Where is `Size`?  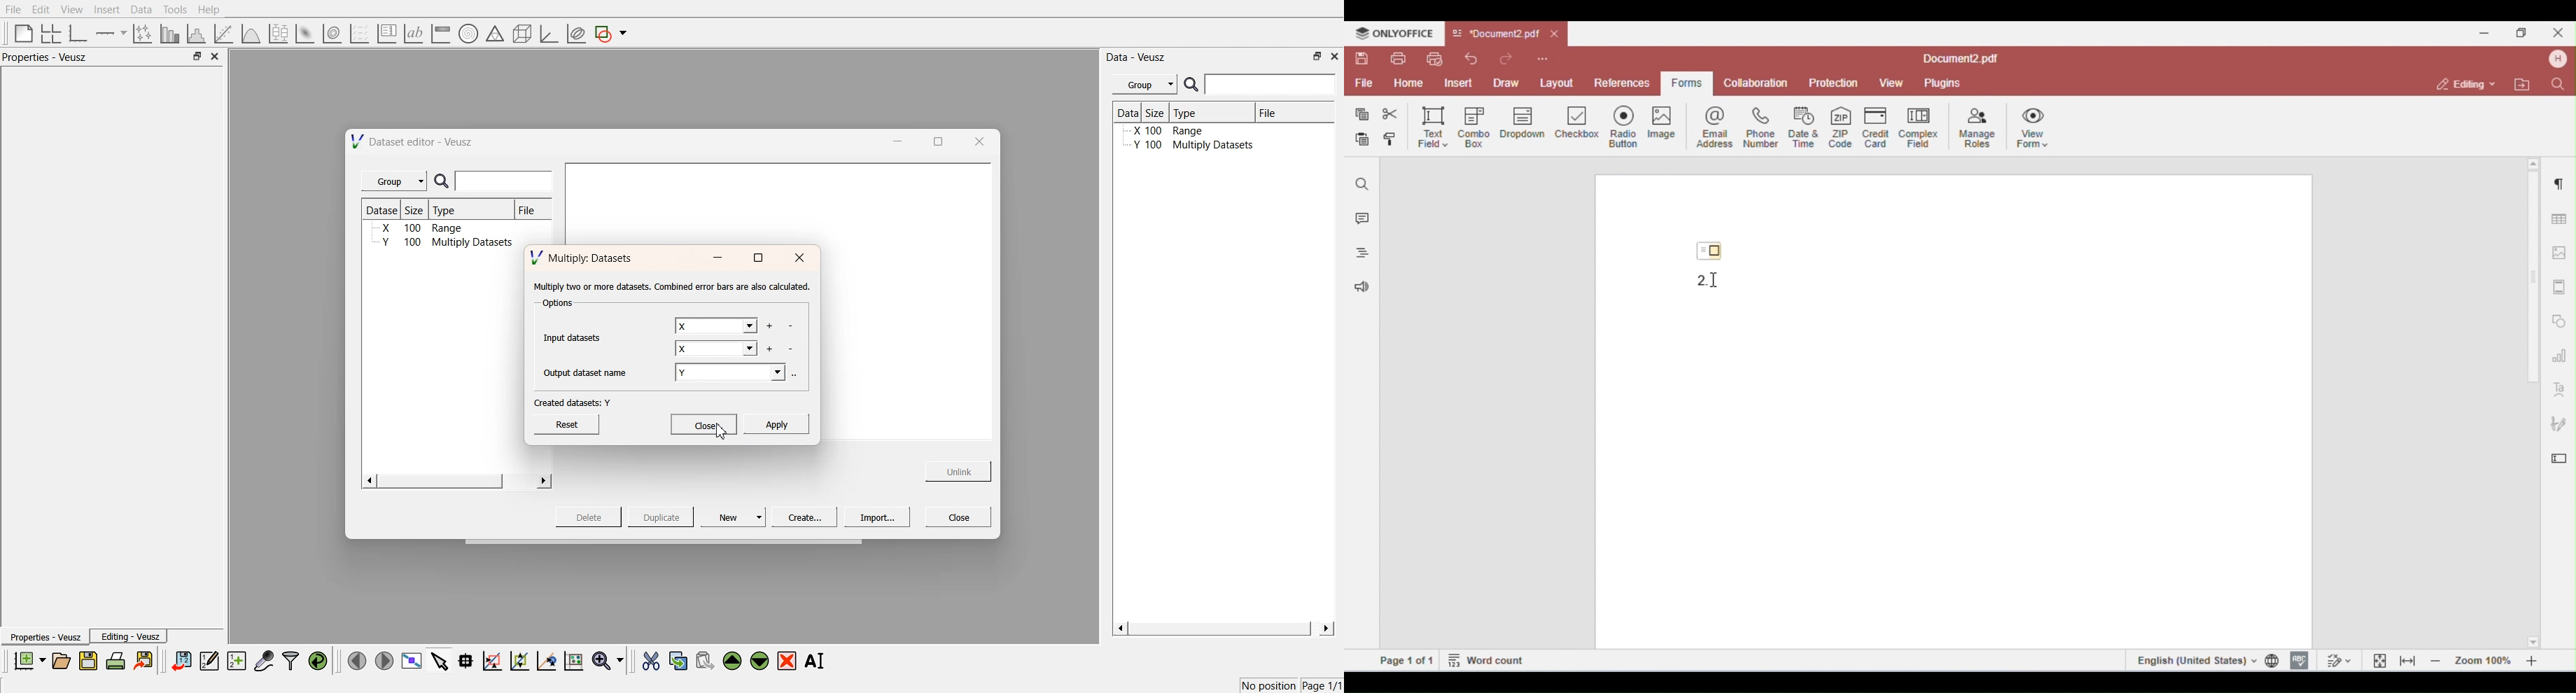 Size is located at coordinates (419, 211).